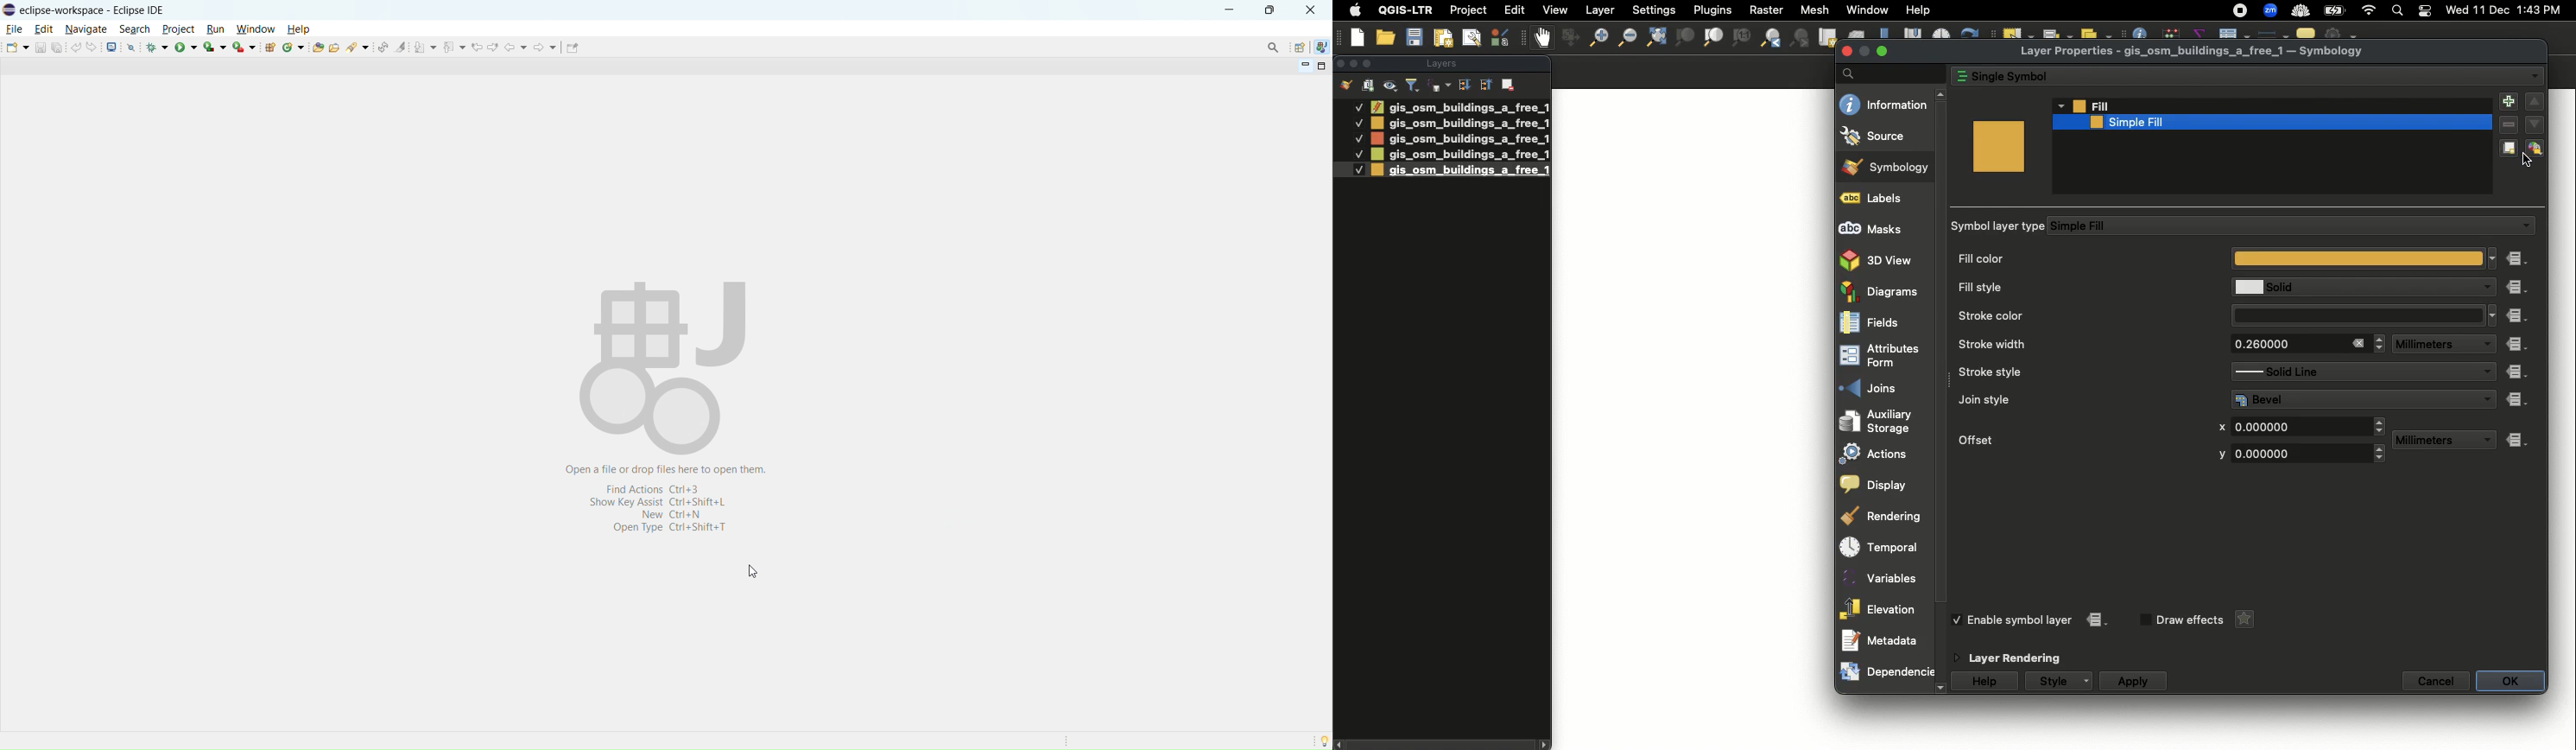  Describe the element at coordinates (2517, 372) in the screenshot. I see `` at that location.